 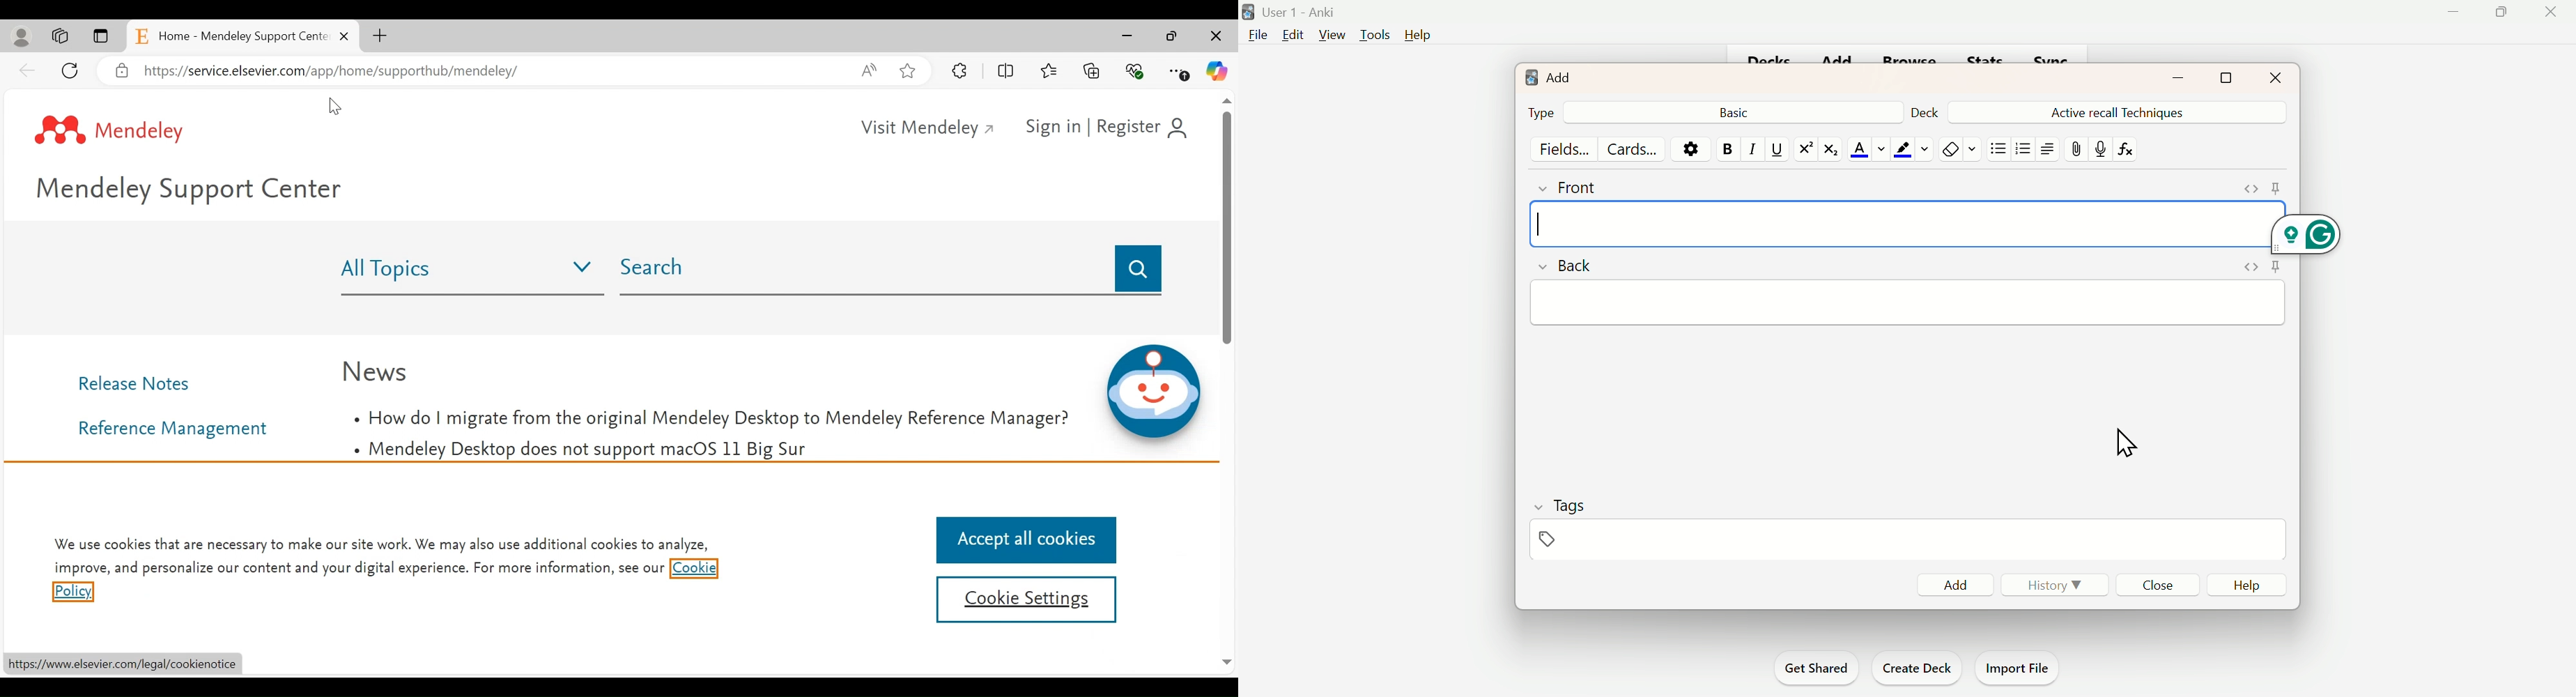 I want to click on Create Deck, so click(x=1918, y=667).